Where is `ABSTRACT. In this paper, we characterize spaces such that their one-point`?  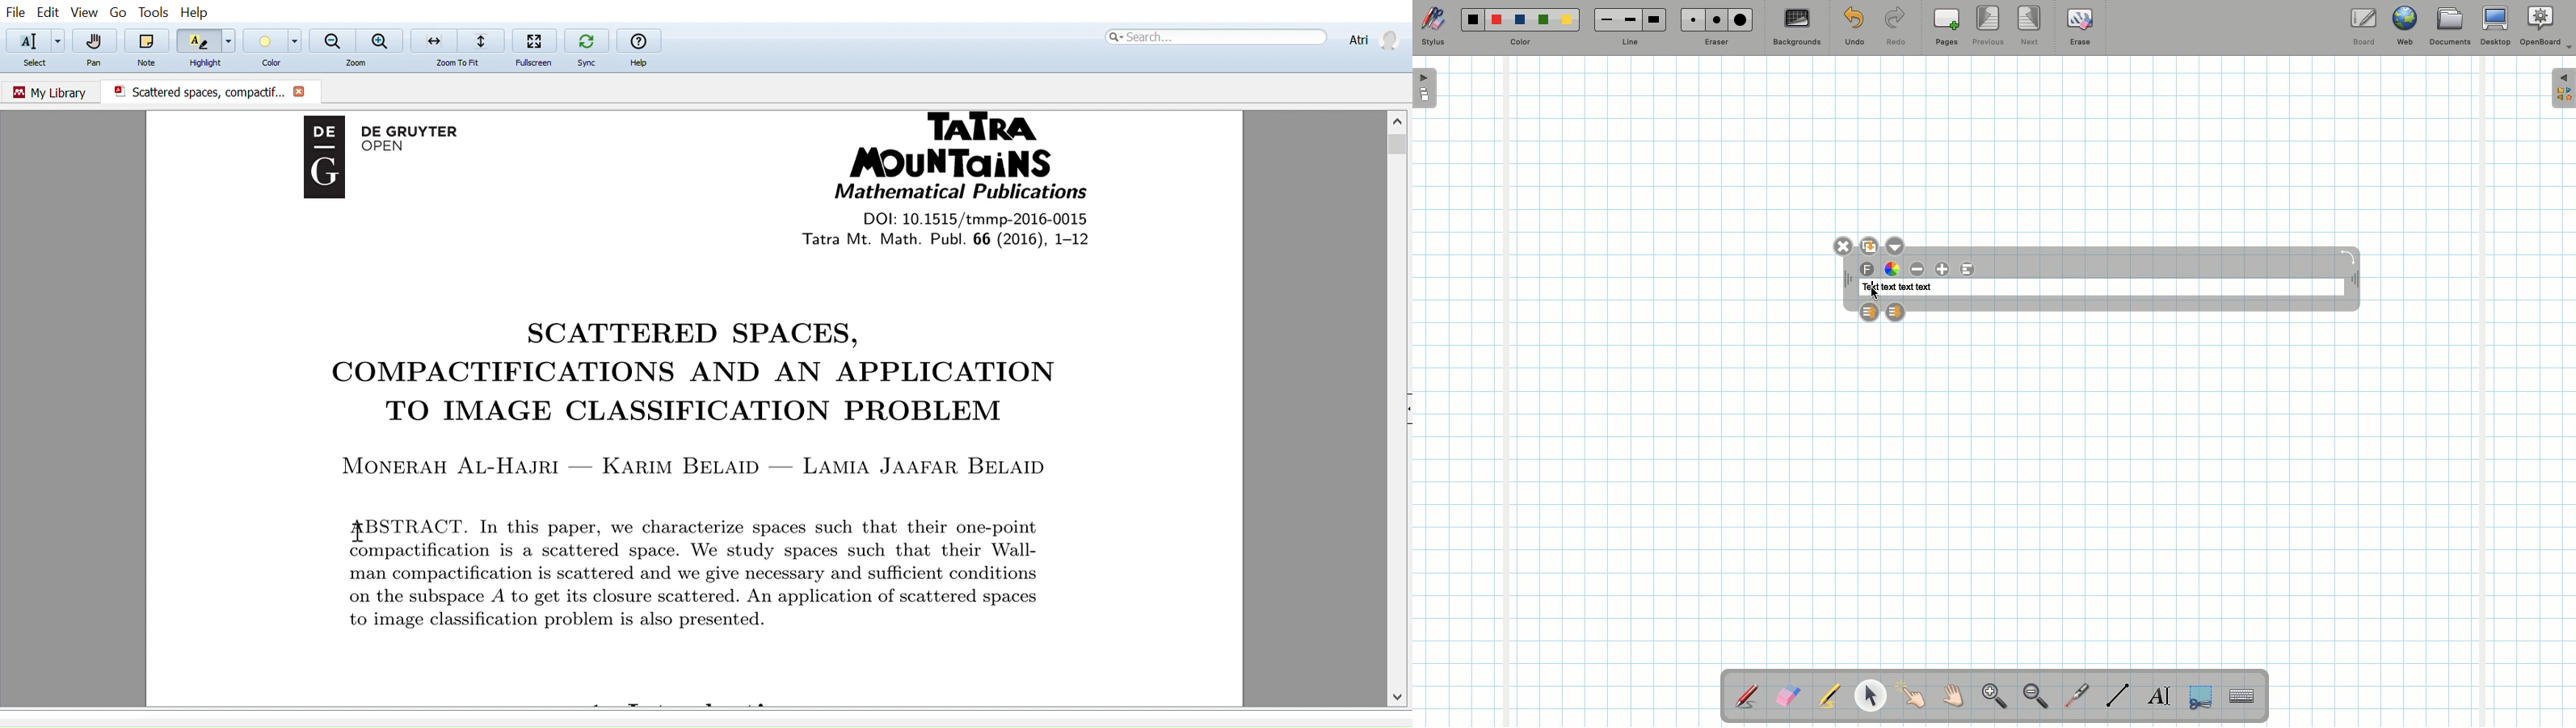
ABSTRACT. In this paper, we characterize spaces such that their one-point is located at coordinates (721, 523).